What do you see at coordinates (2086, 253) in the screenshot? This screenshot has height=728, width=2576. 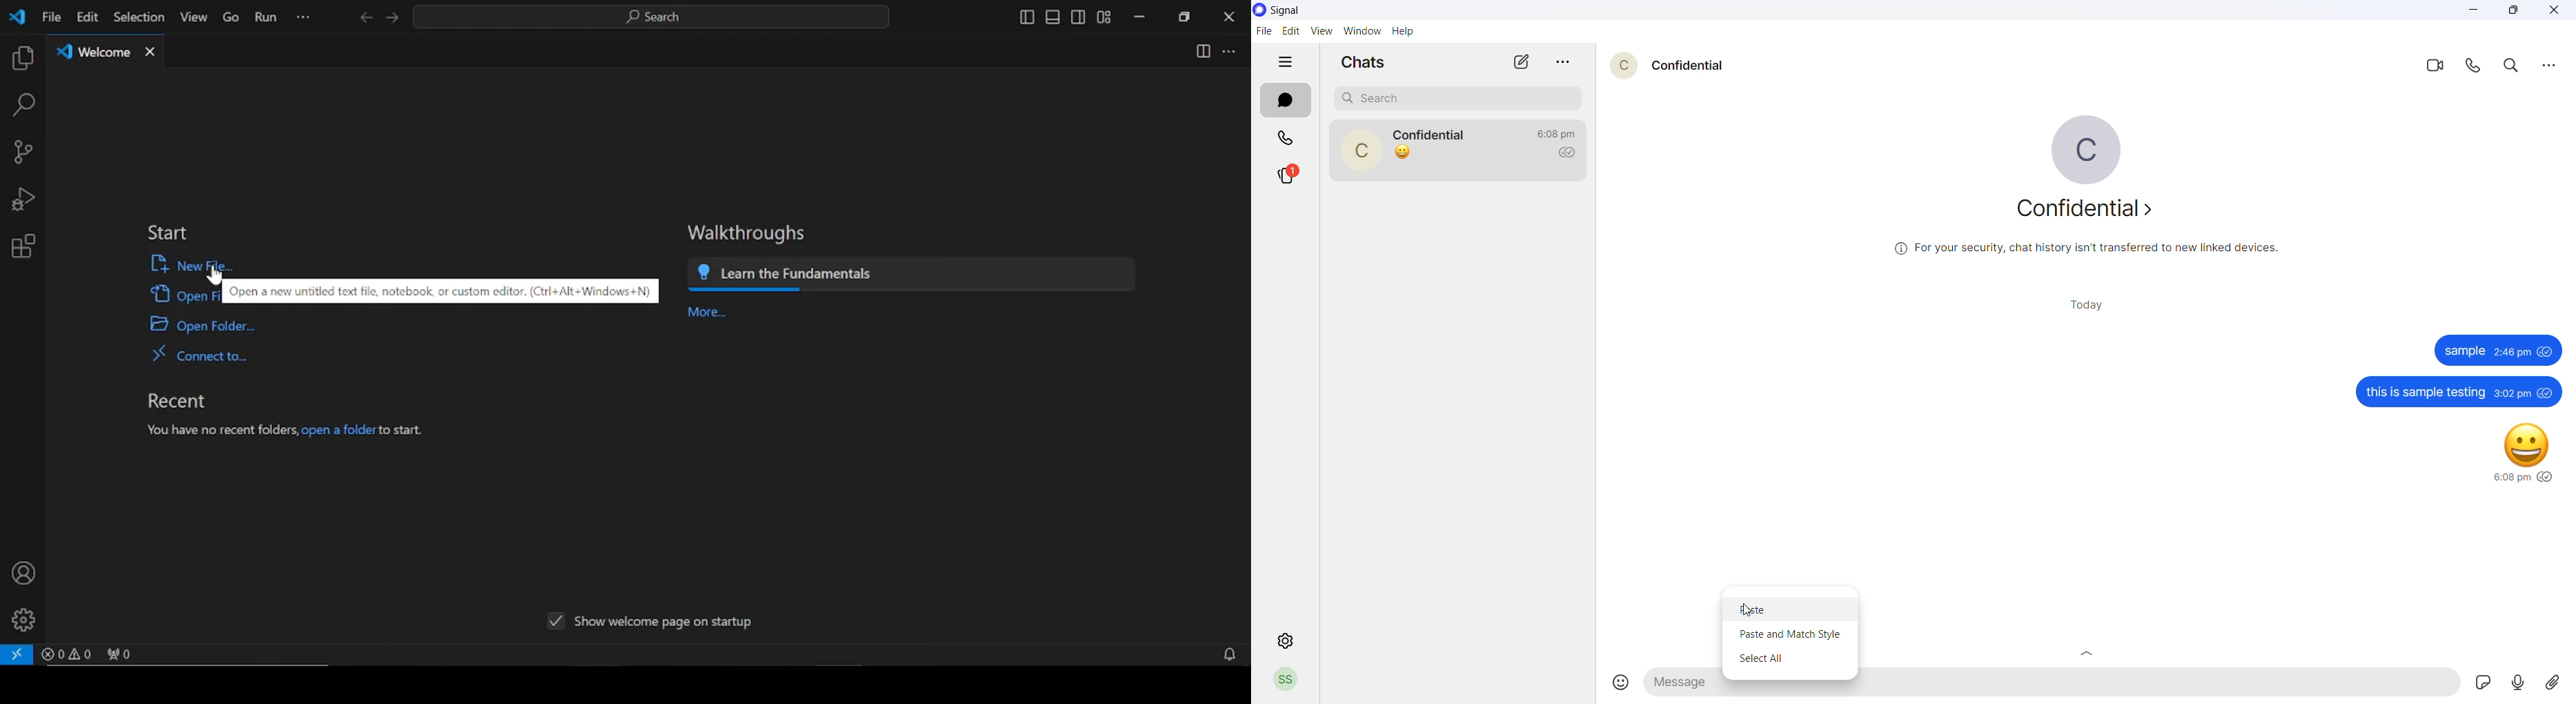 I see `security information` at bounding box center [2086, 253].